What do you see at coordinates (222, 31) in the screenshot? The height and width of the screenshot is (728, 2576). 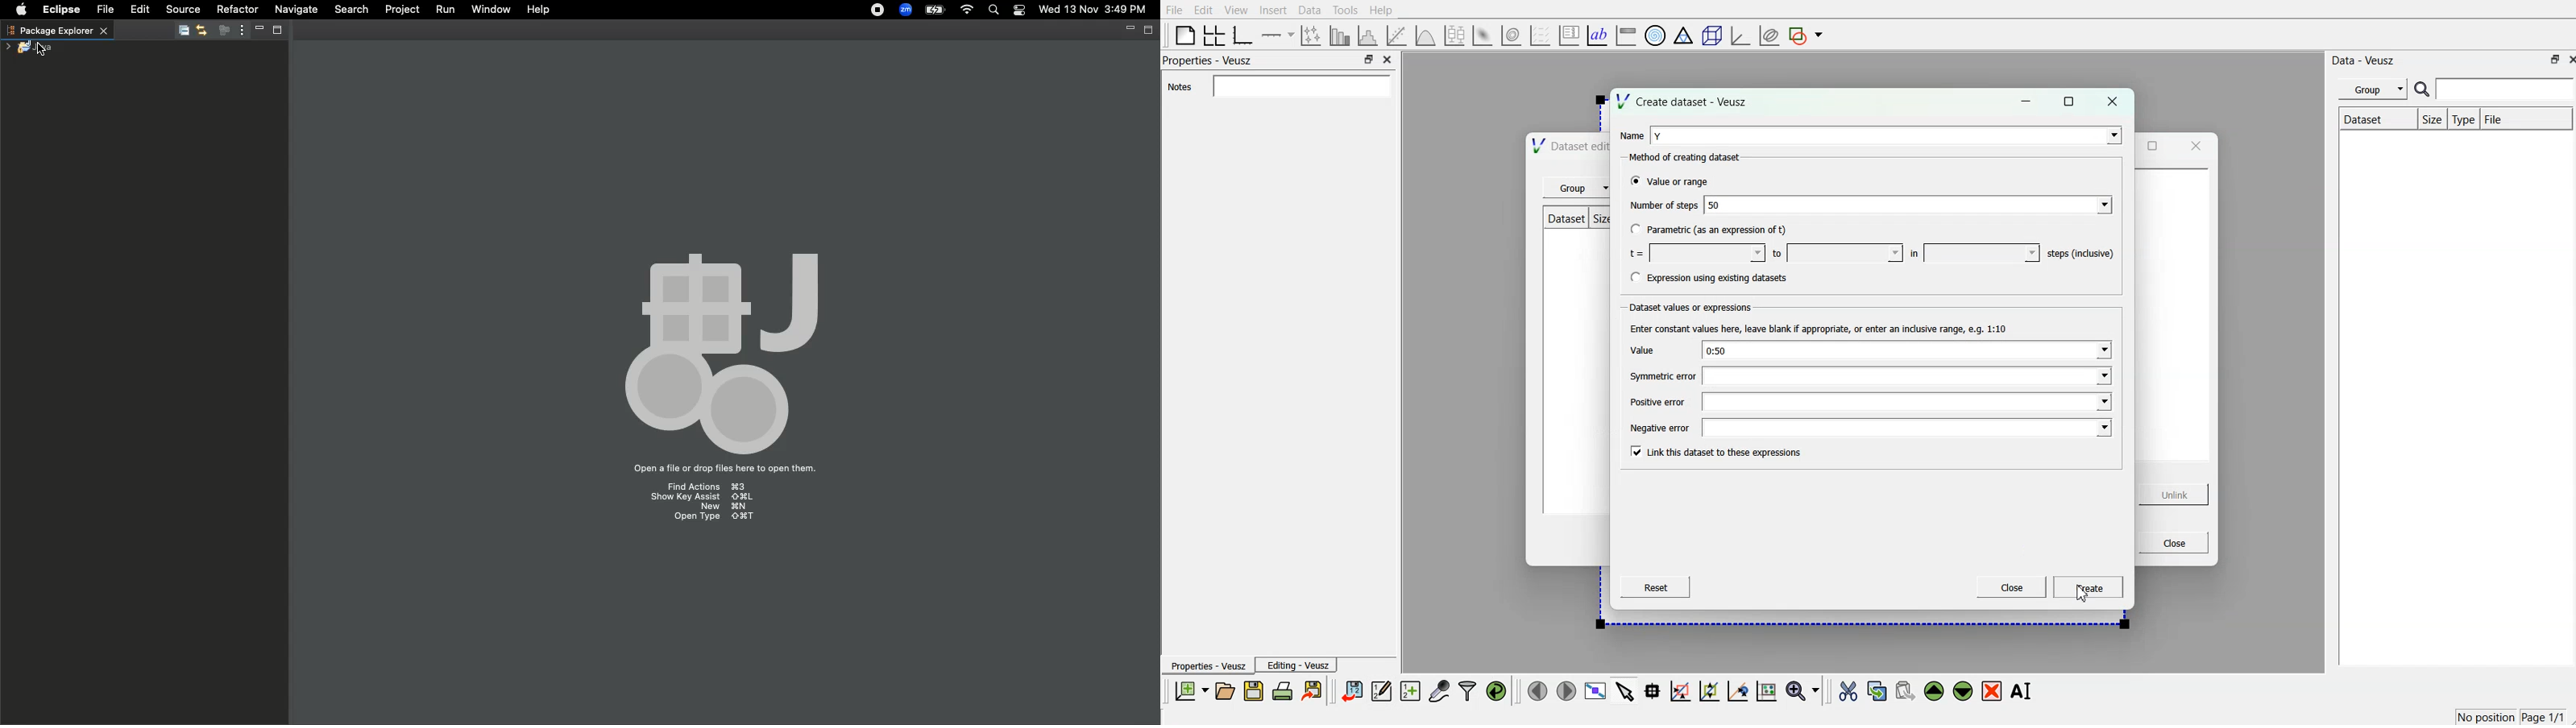 I see `Focus on active task` at bounding box center [222, 31].